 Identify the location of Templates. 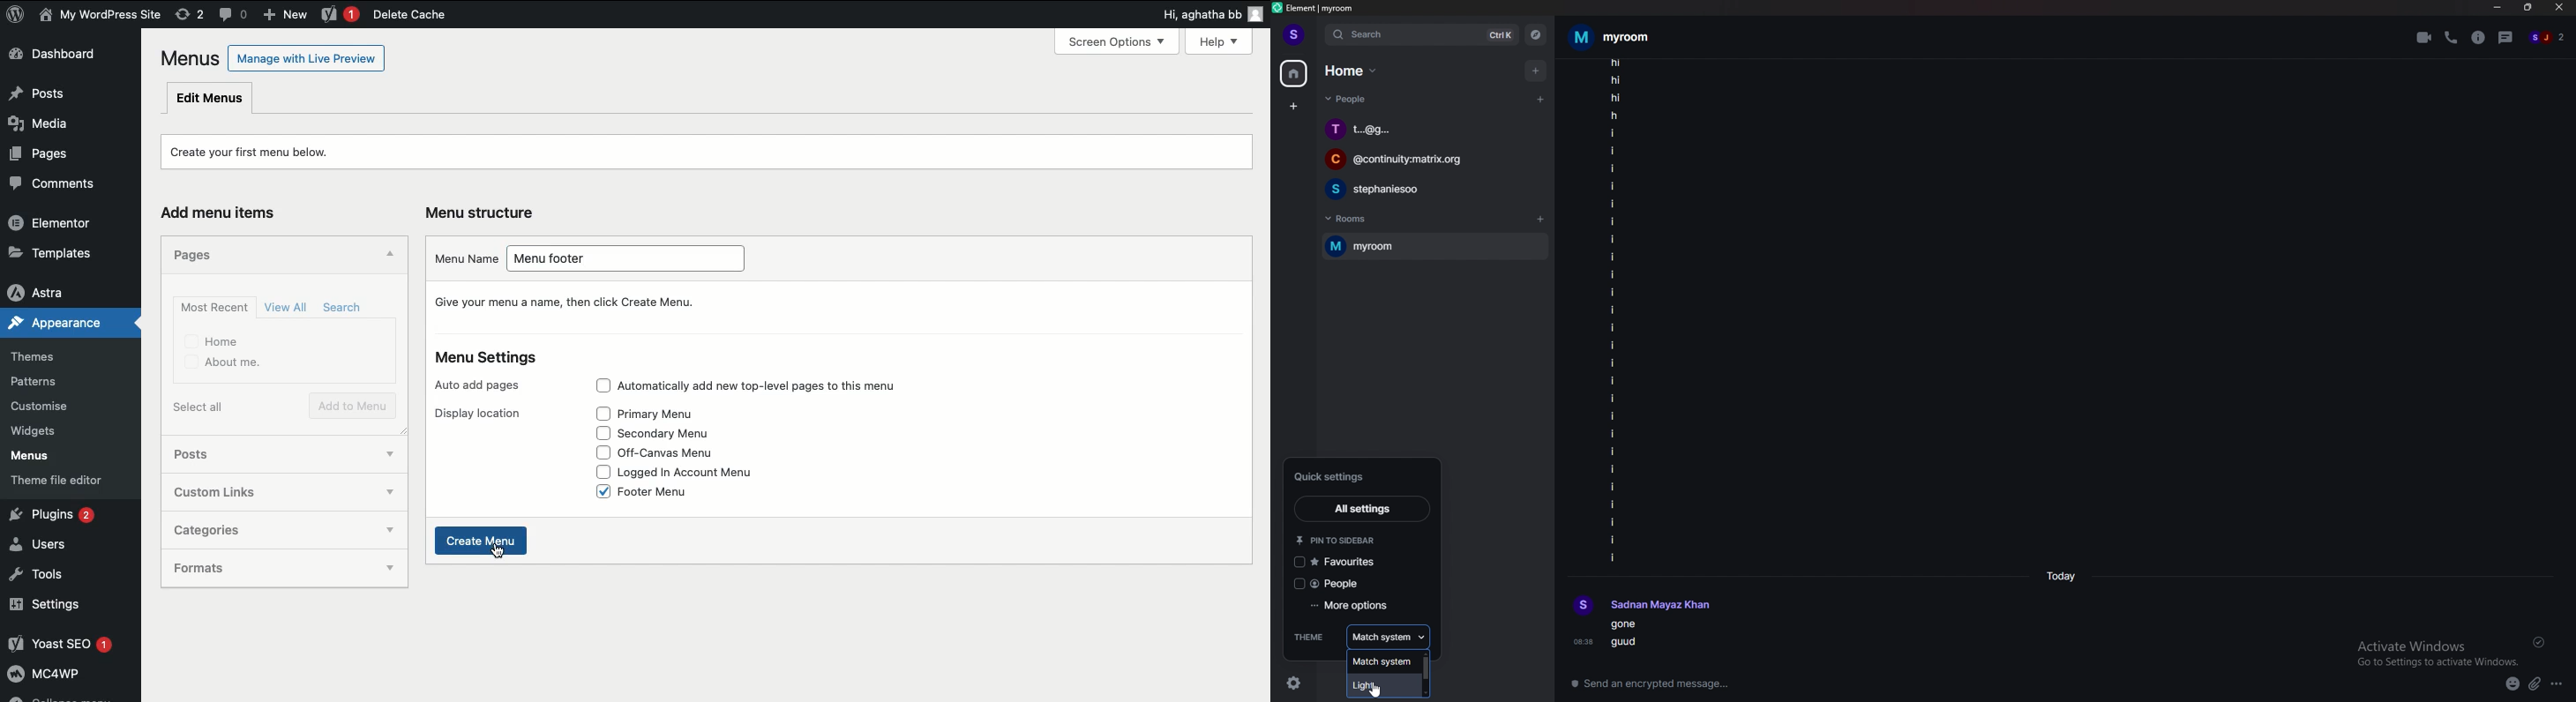
(62, 250).